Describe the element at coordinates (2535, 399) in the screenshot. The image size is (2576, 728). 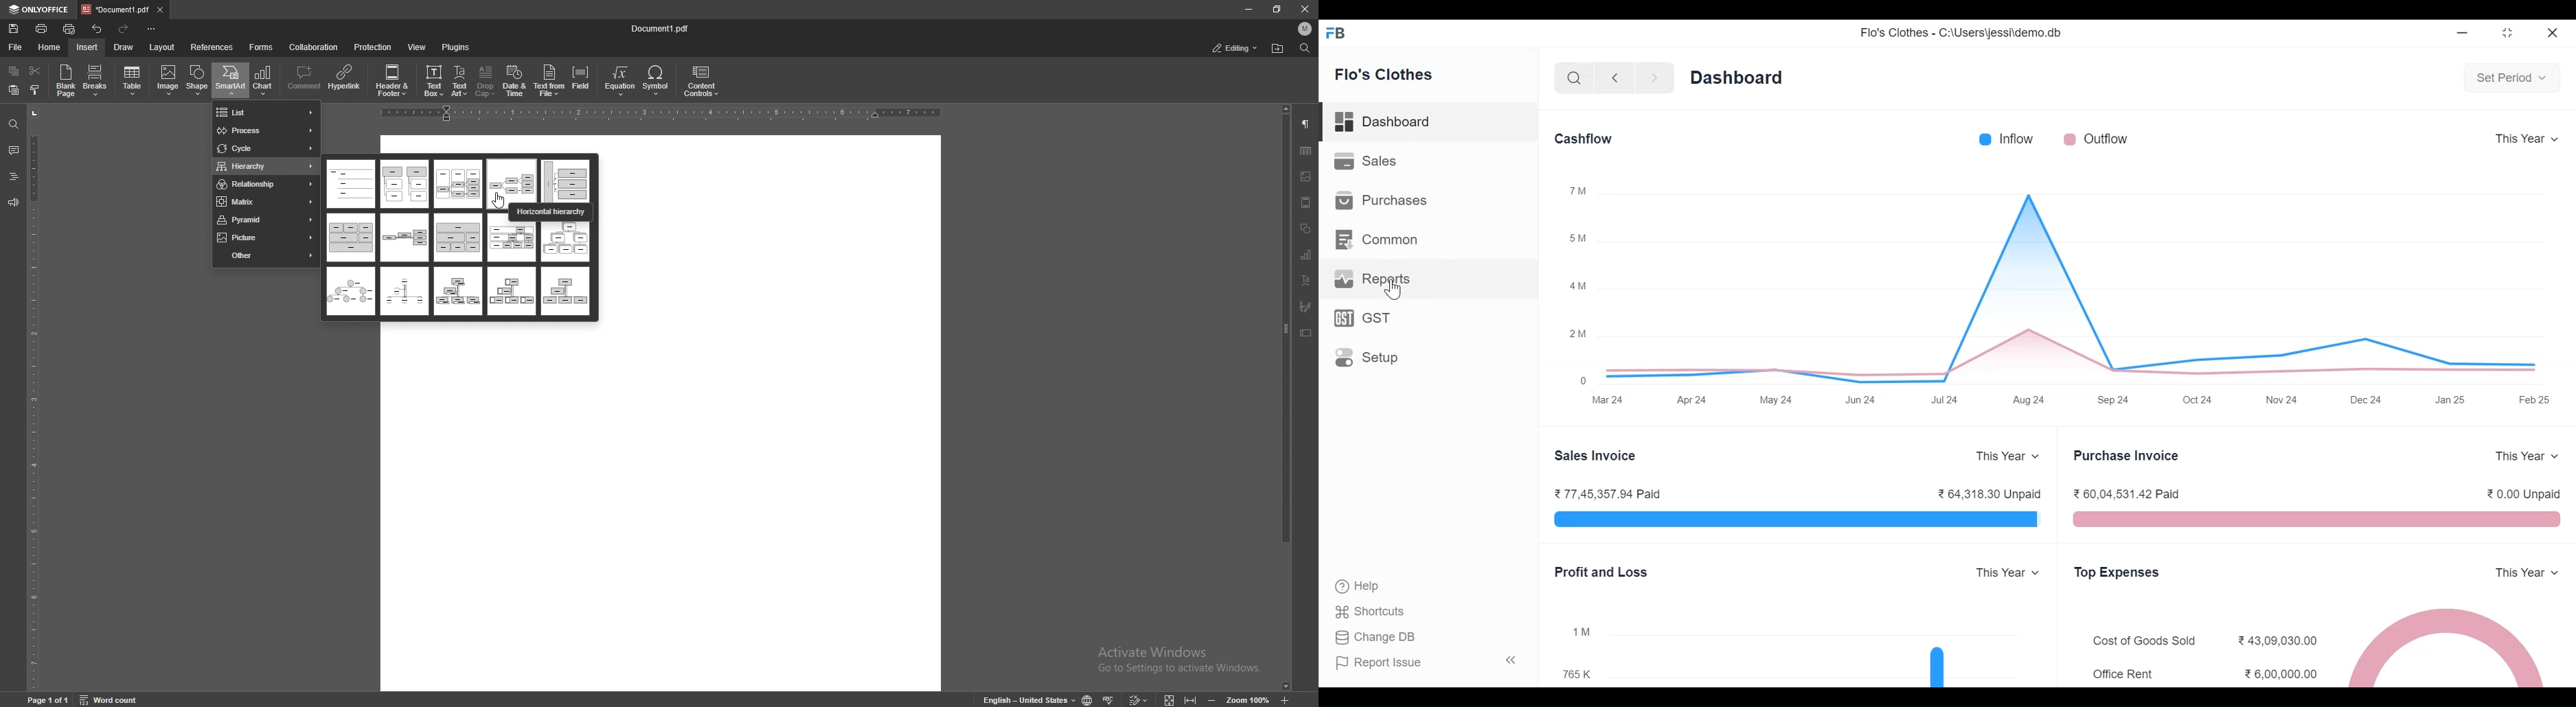
I see `Feb25` at that location.